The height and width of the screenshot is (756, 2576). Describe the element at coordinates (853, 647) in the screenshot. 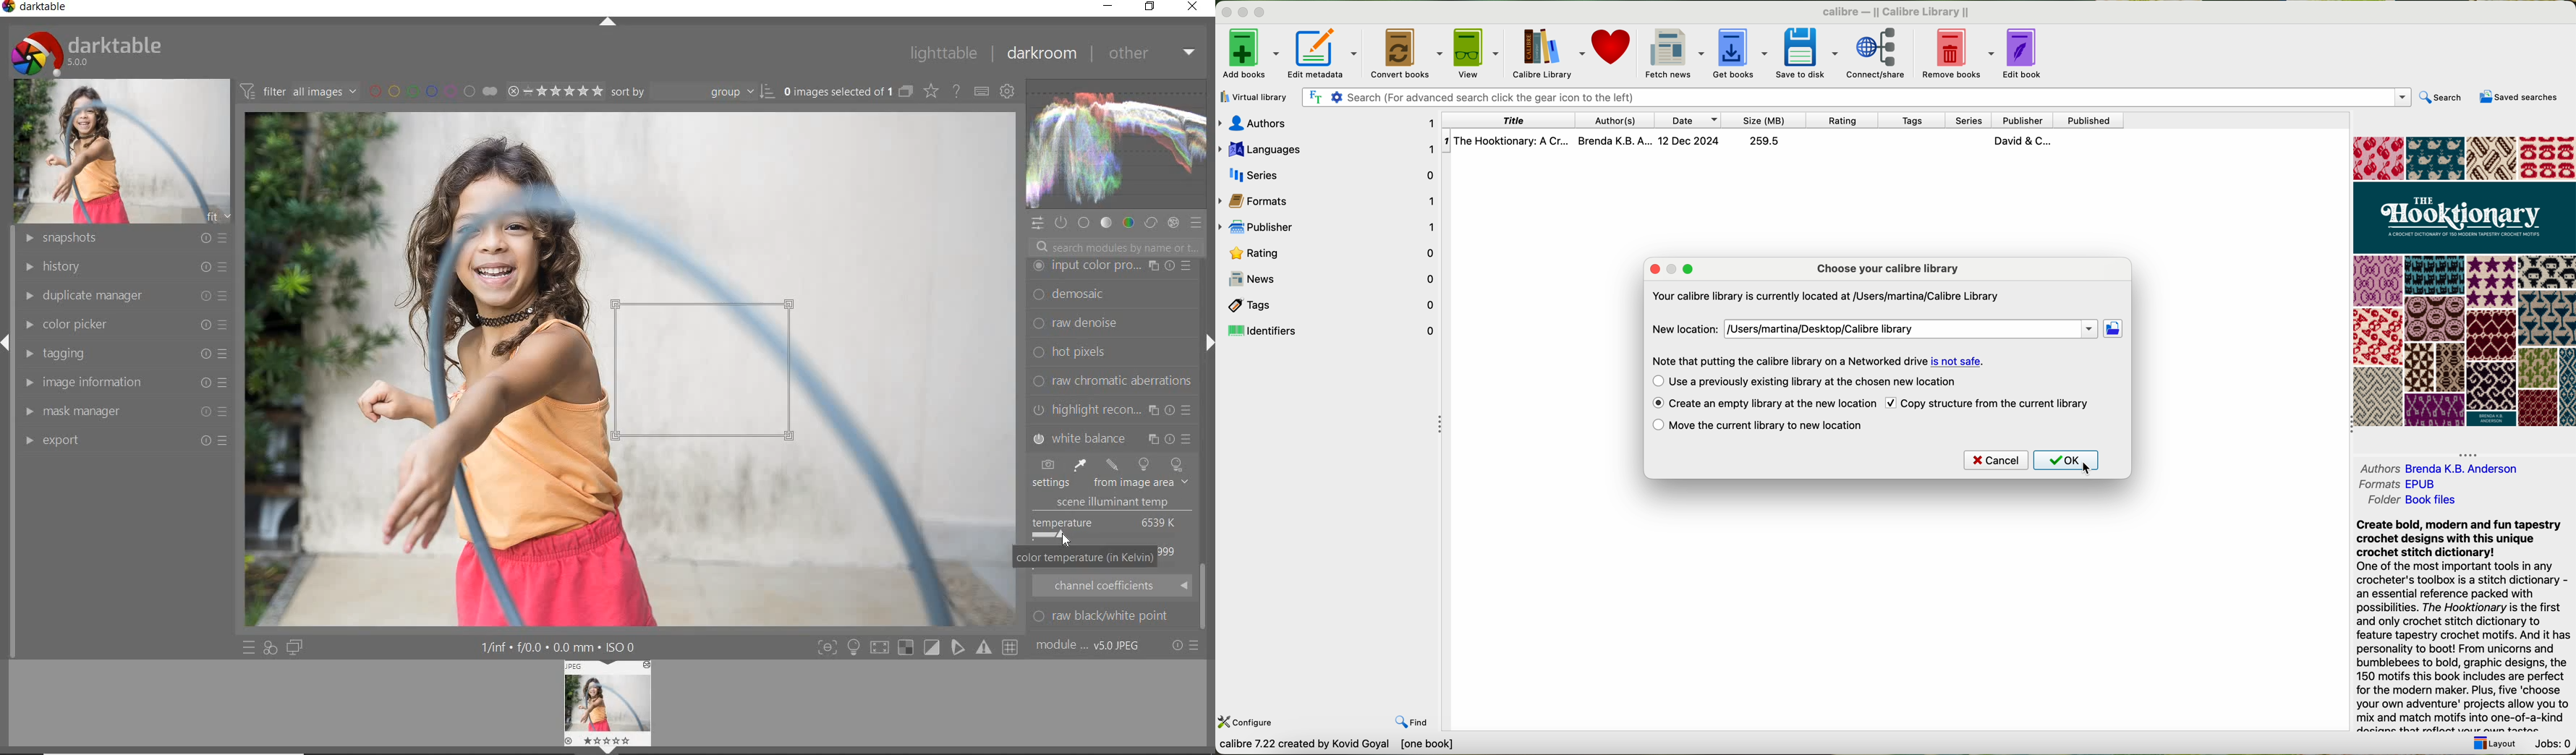

I see `sign ` at that location.